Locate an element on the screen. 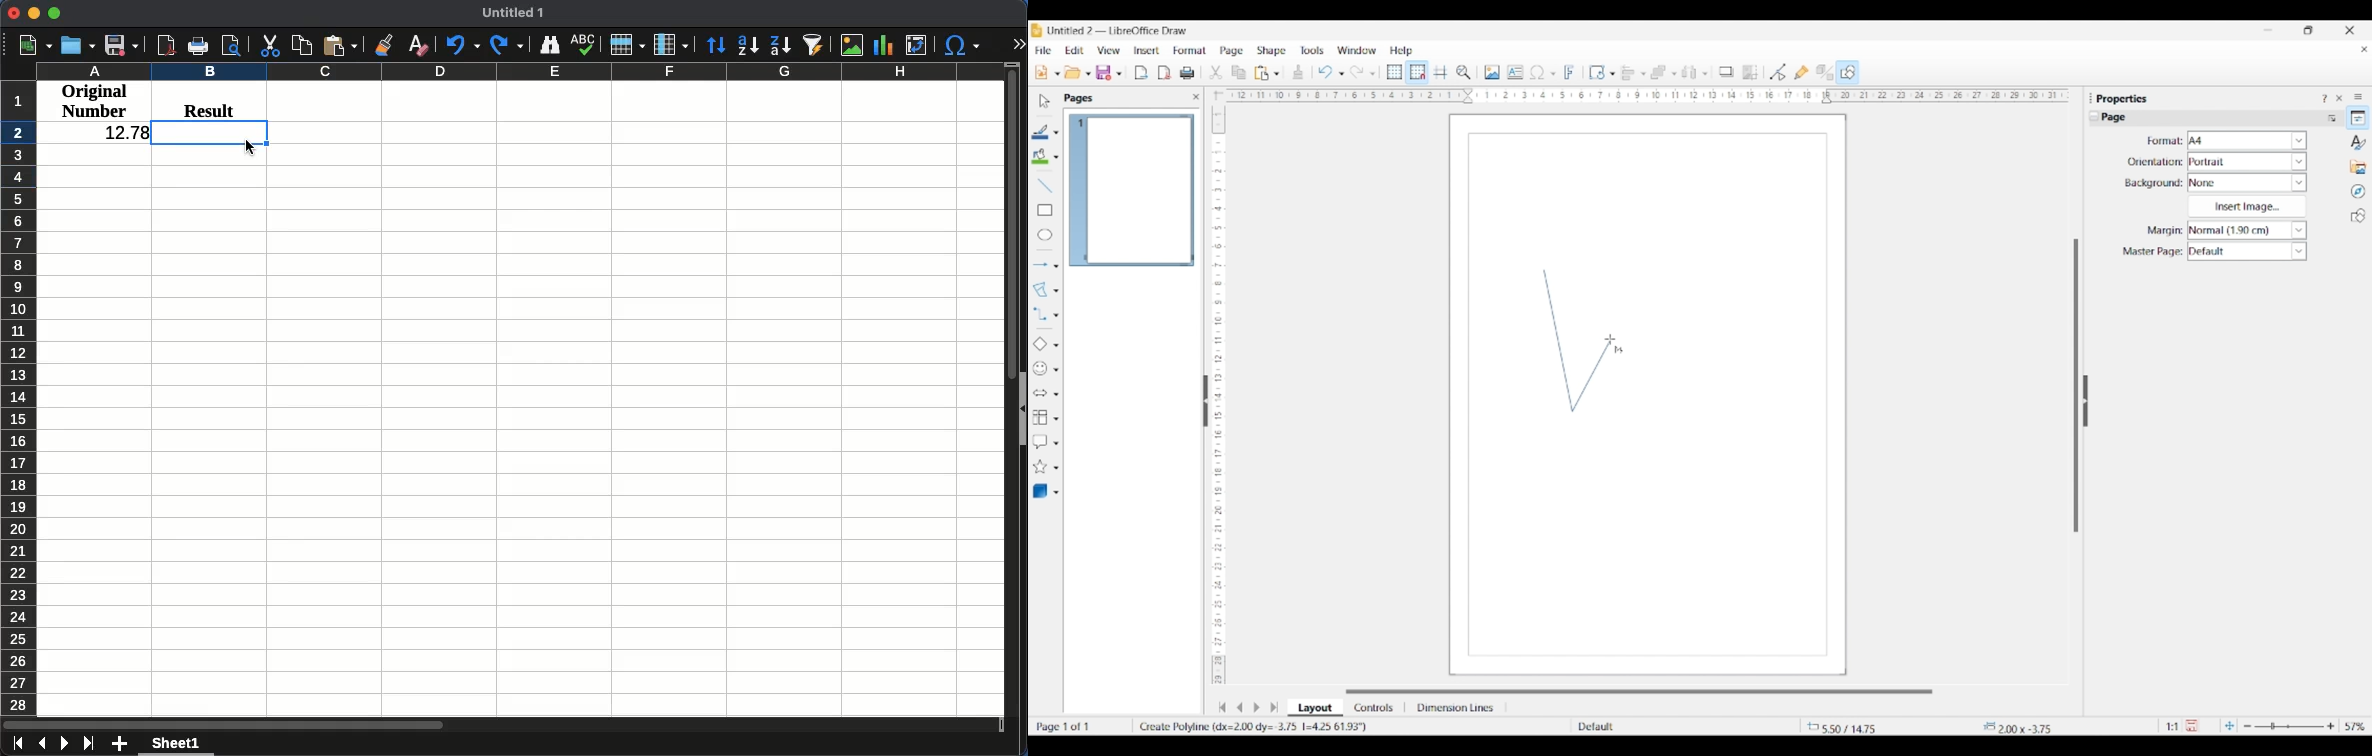 This screenshot has height=756, width=2380. Section title - Properties is located at coordinates (2124, 98).